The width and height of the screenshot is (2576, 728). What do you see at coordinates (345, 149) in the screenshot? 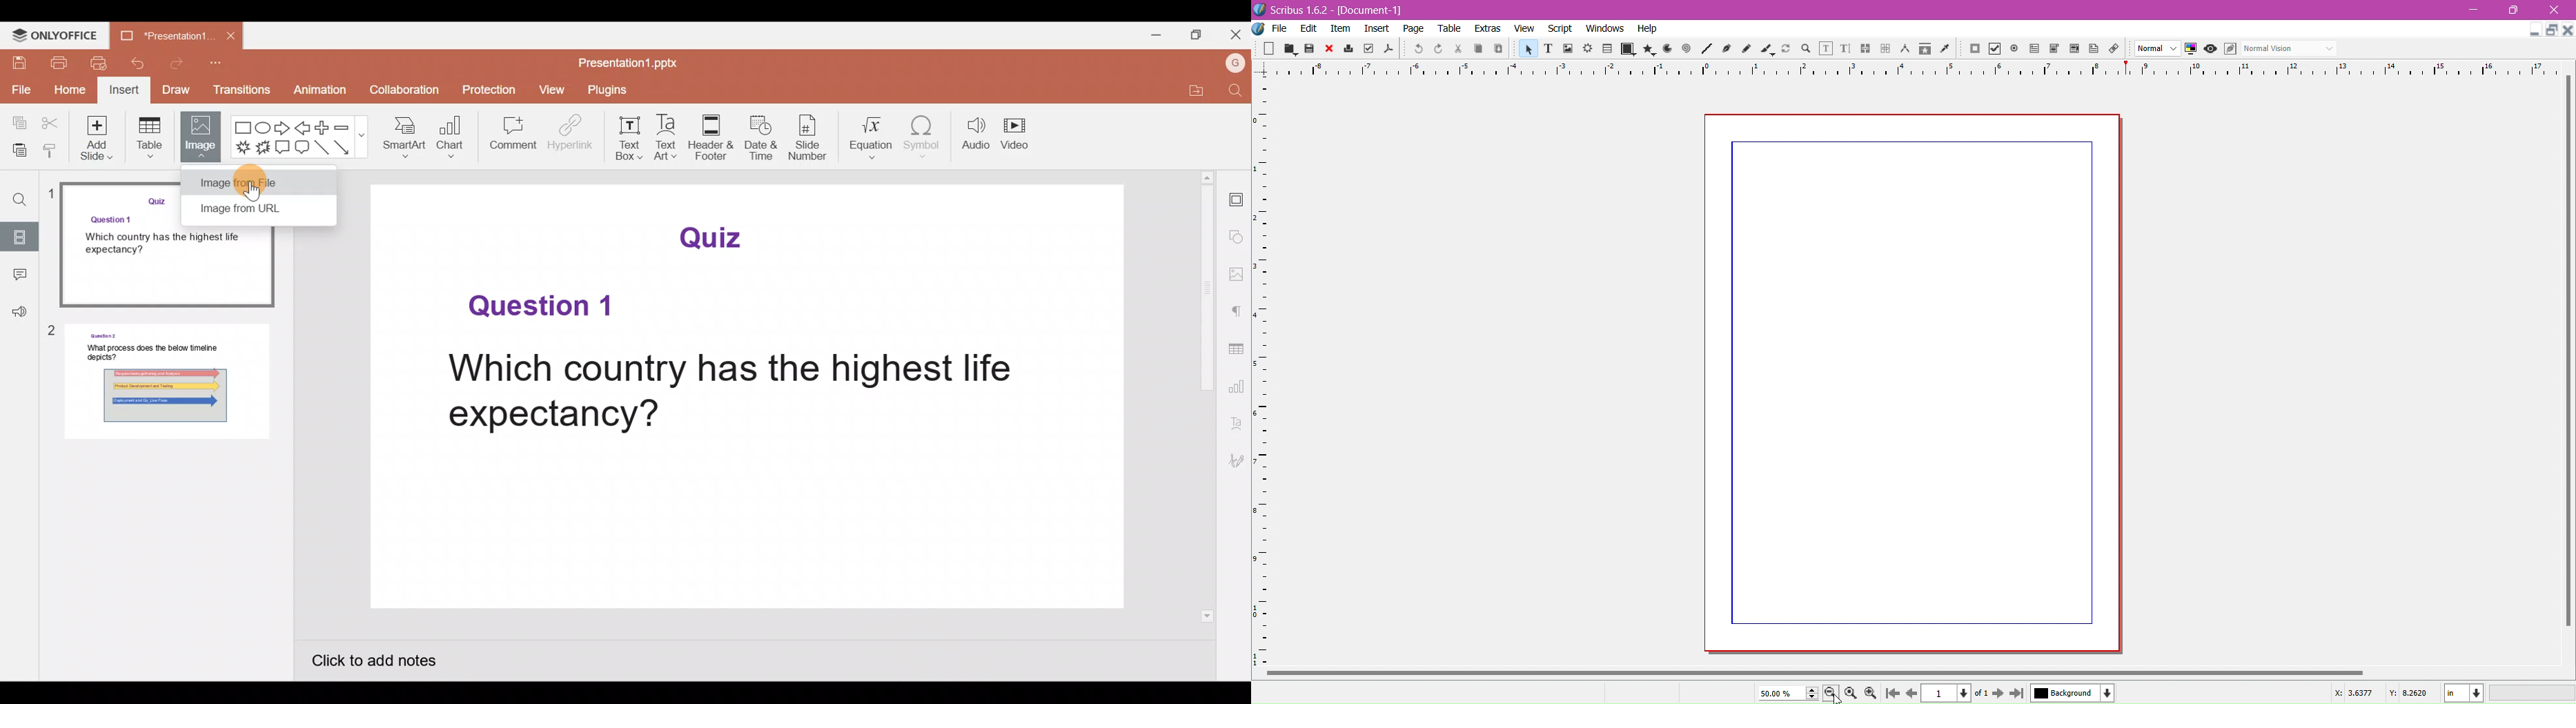
I see `Arrow` at bounding box center [345, 149].